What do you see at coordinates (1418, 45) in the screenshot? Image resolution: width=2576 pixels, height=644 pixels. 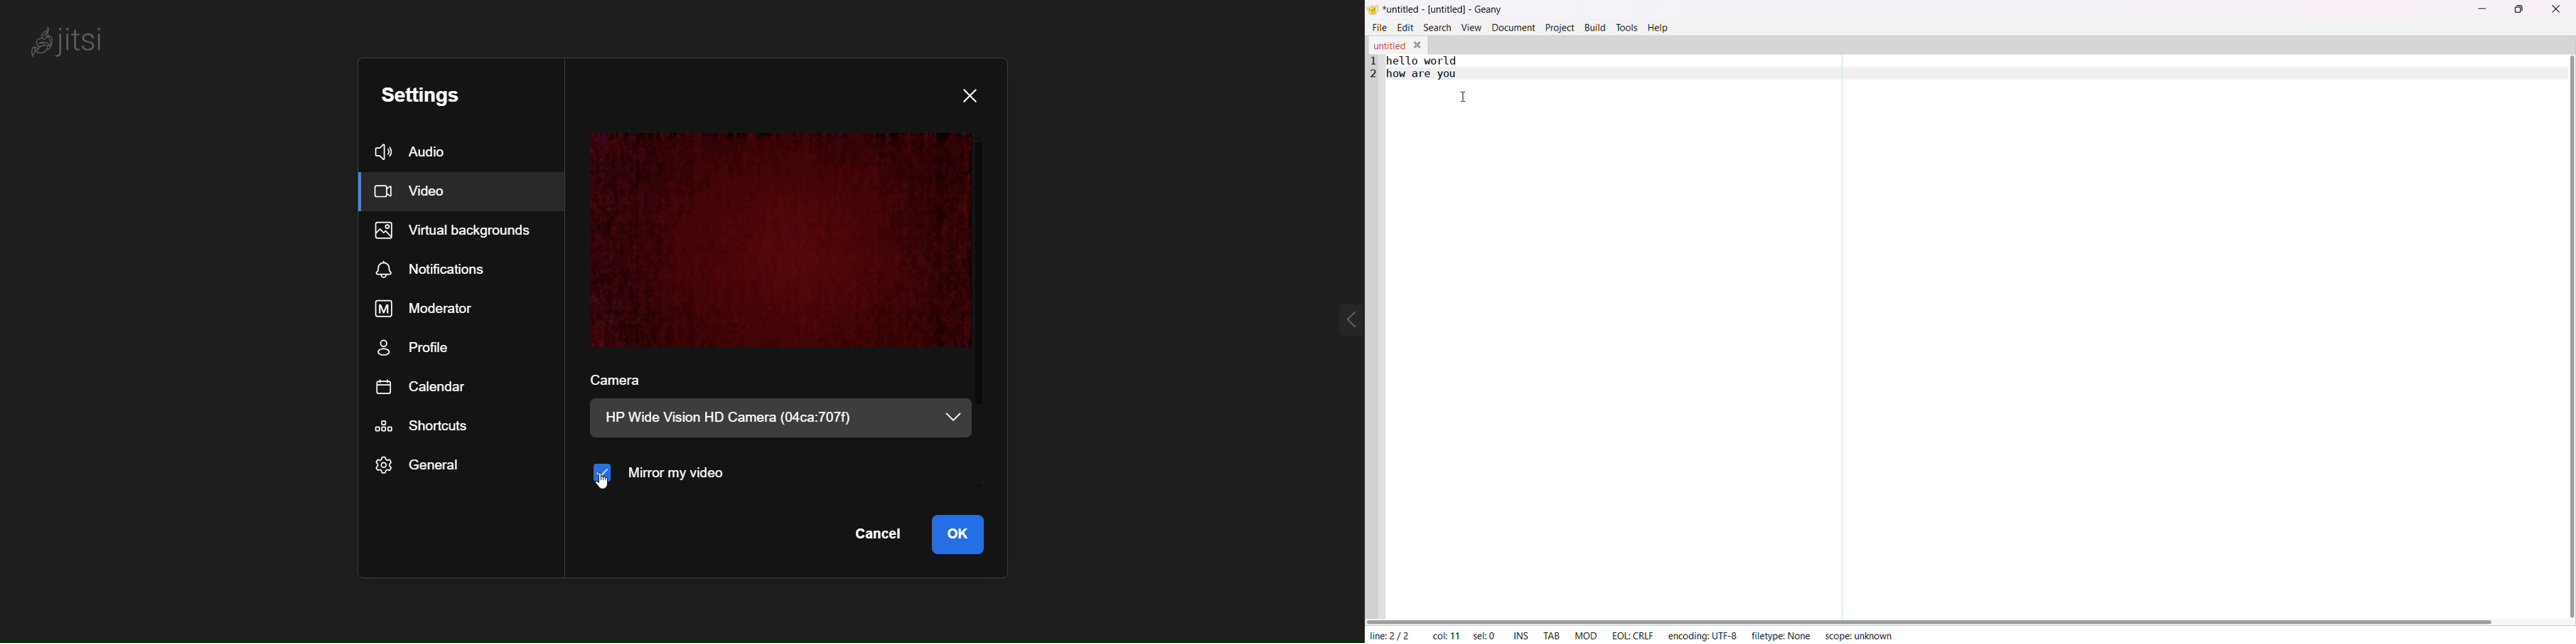 I see `close tab` at bounding box center [1418, 45].